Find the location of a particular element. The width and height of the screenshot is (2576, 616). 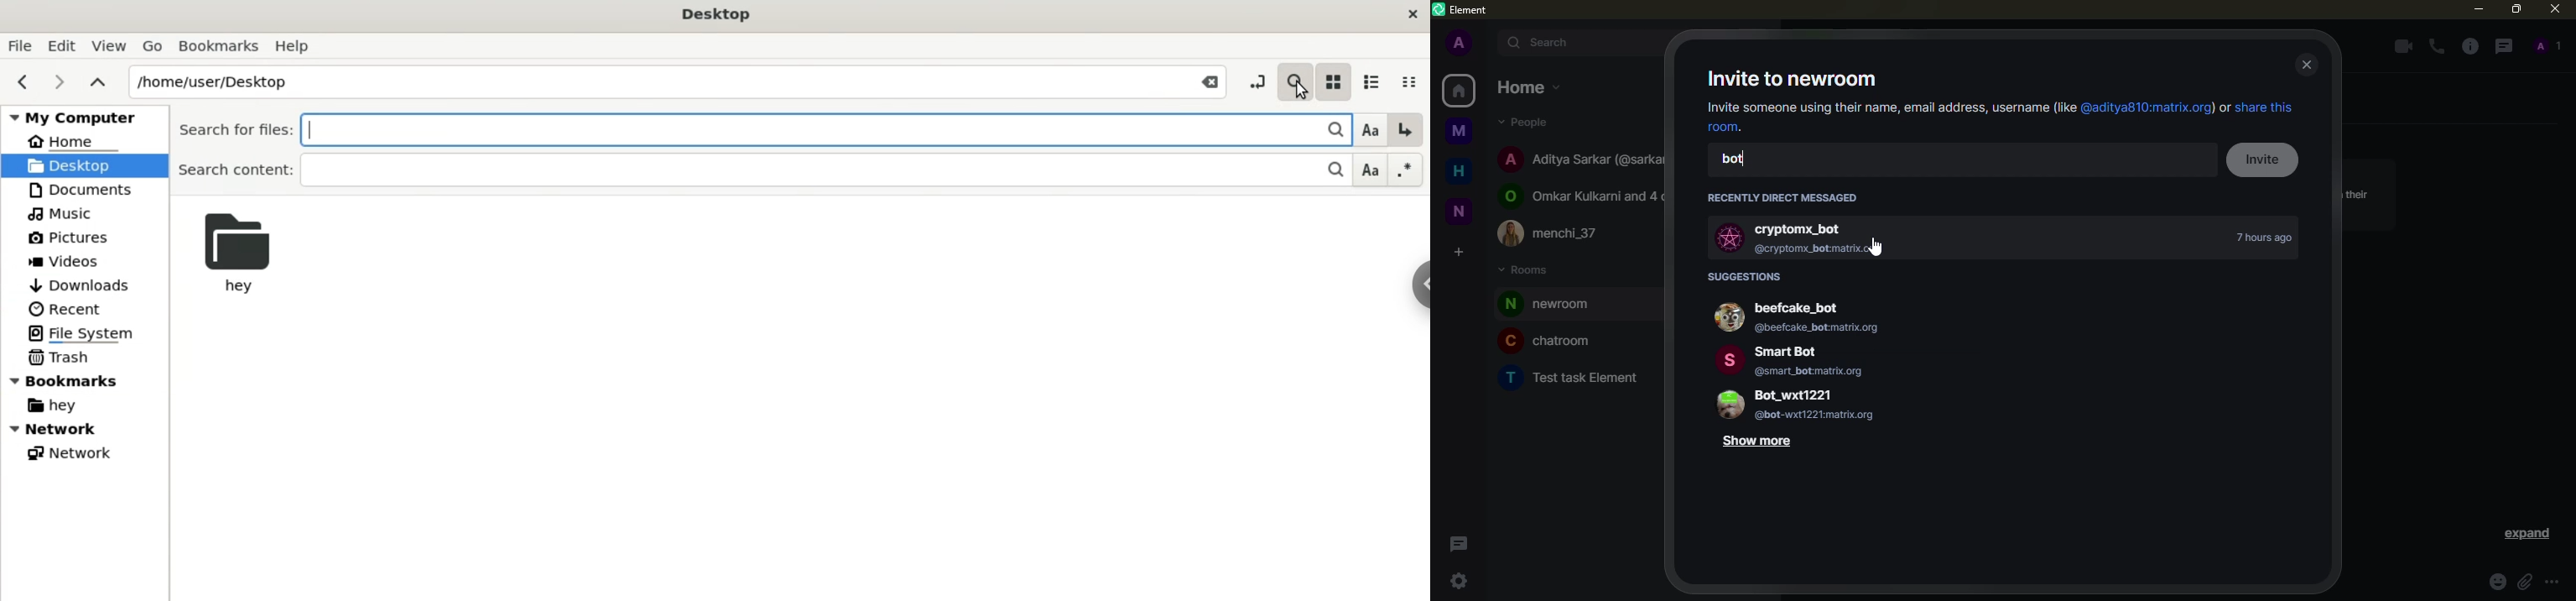

Aditya Sarkar (@sarkar810:matrix.org) is located at coordinates (1576, 159).